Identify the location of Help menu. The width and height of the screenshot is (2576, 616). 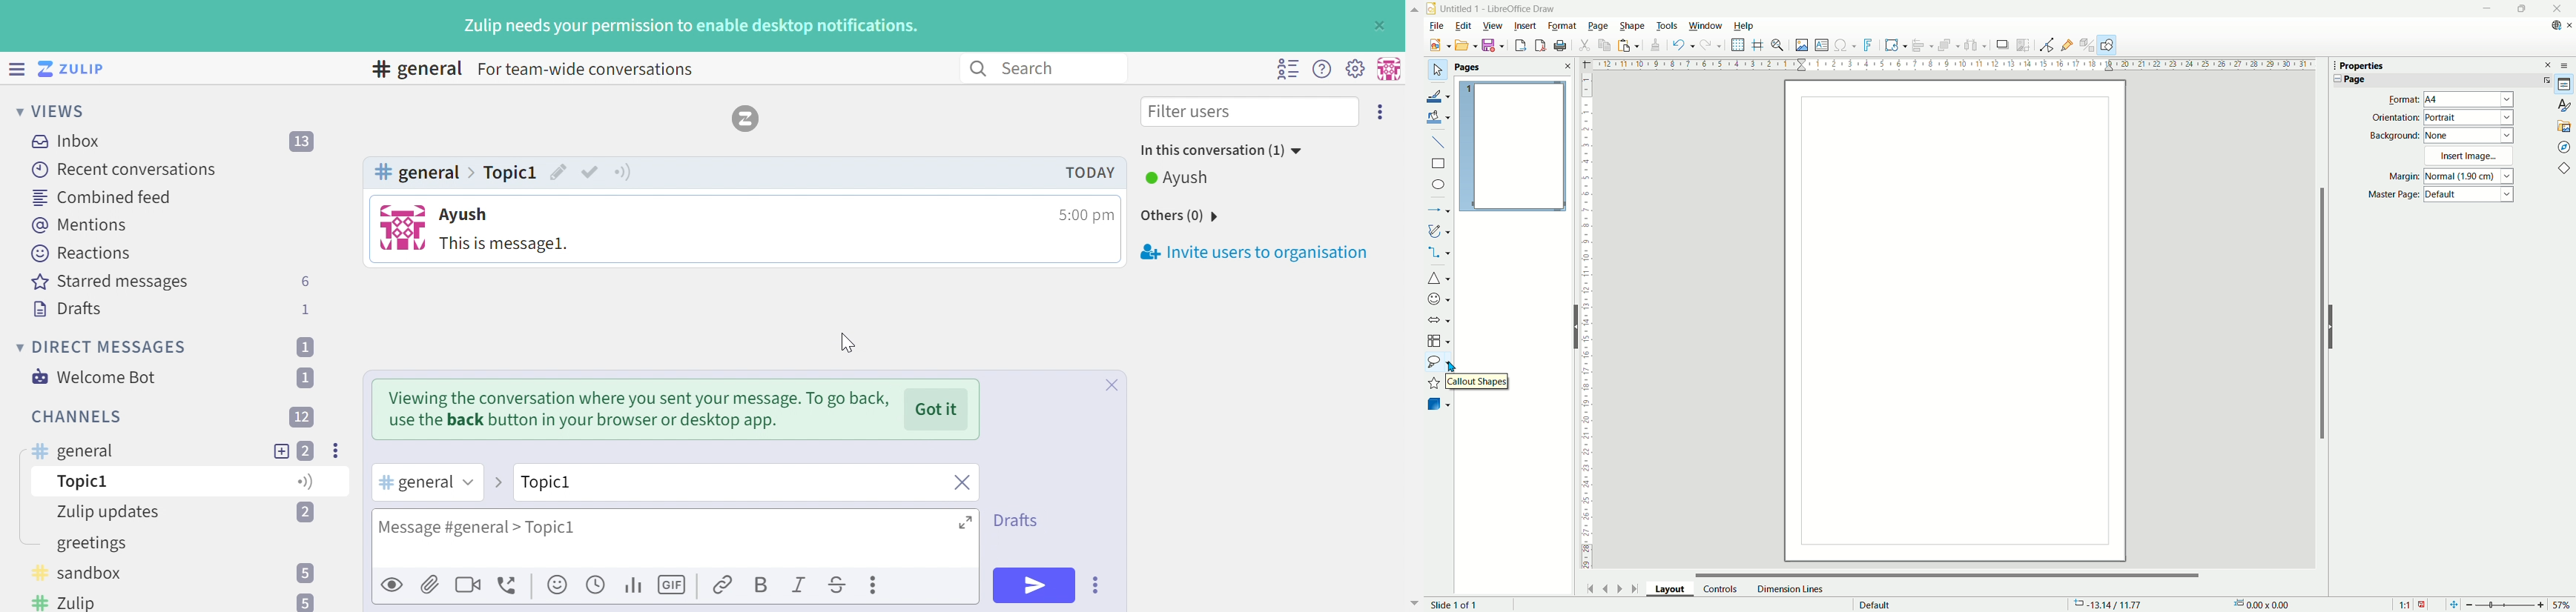
(1322, 70).